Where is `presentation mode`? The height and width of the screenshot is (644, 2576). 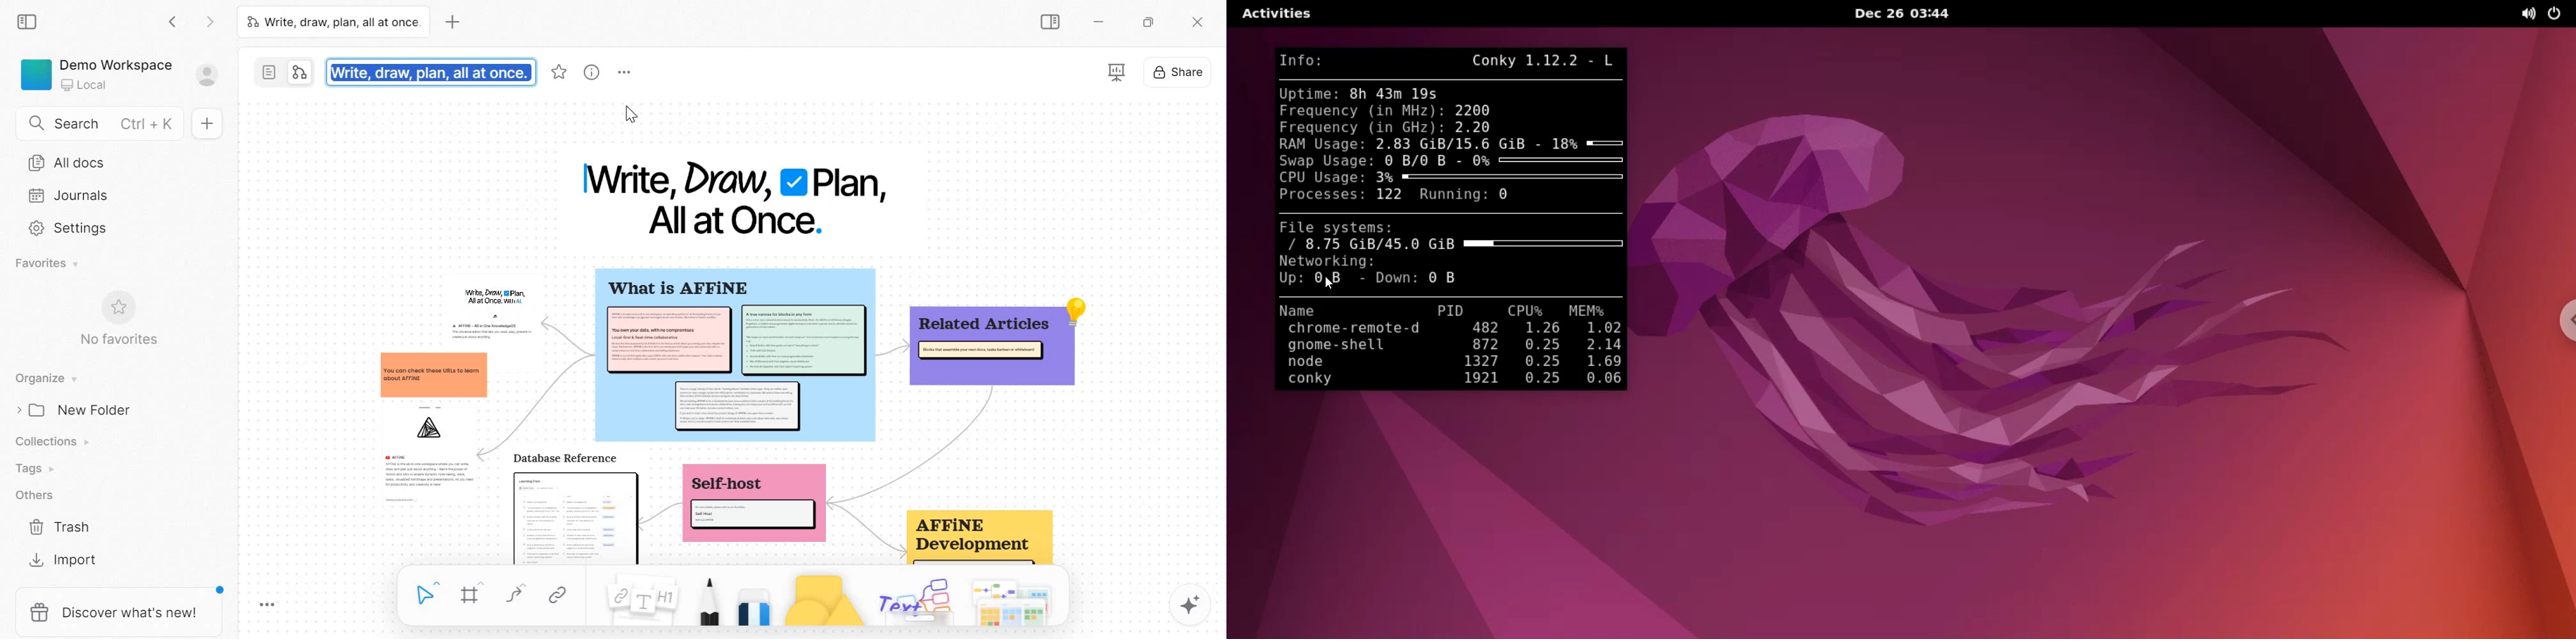 presentation mode is located at coordinates (1118, 72).